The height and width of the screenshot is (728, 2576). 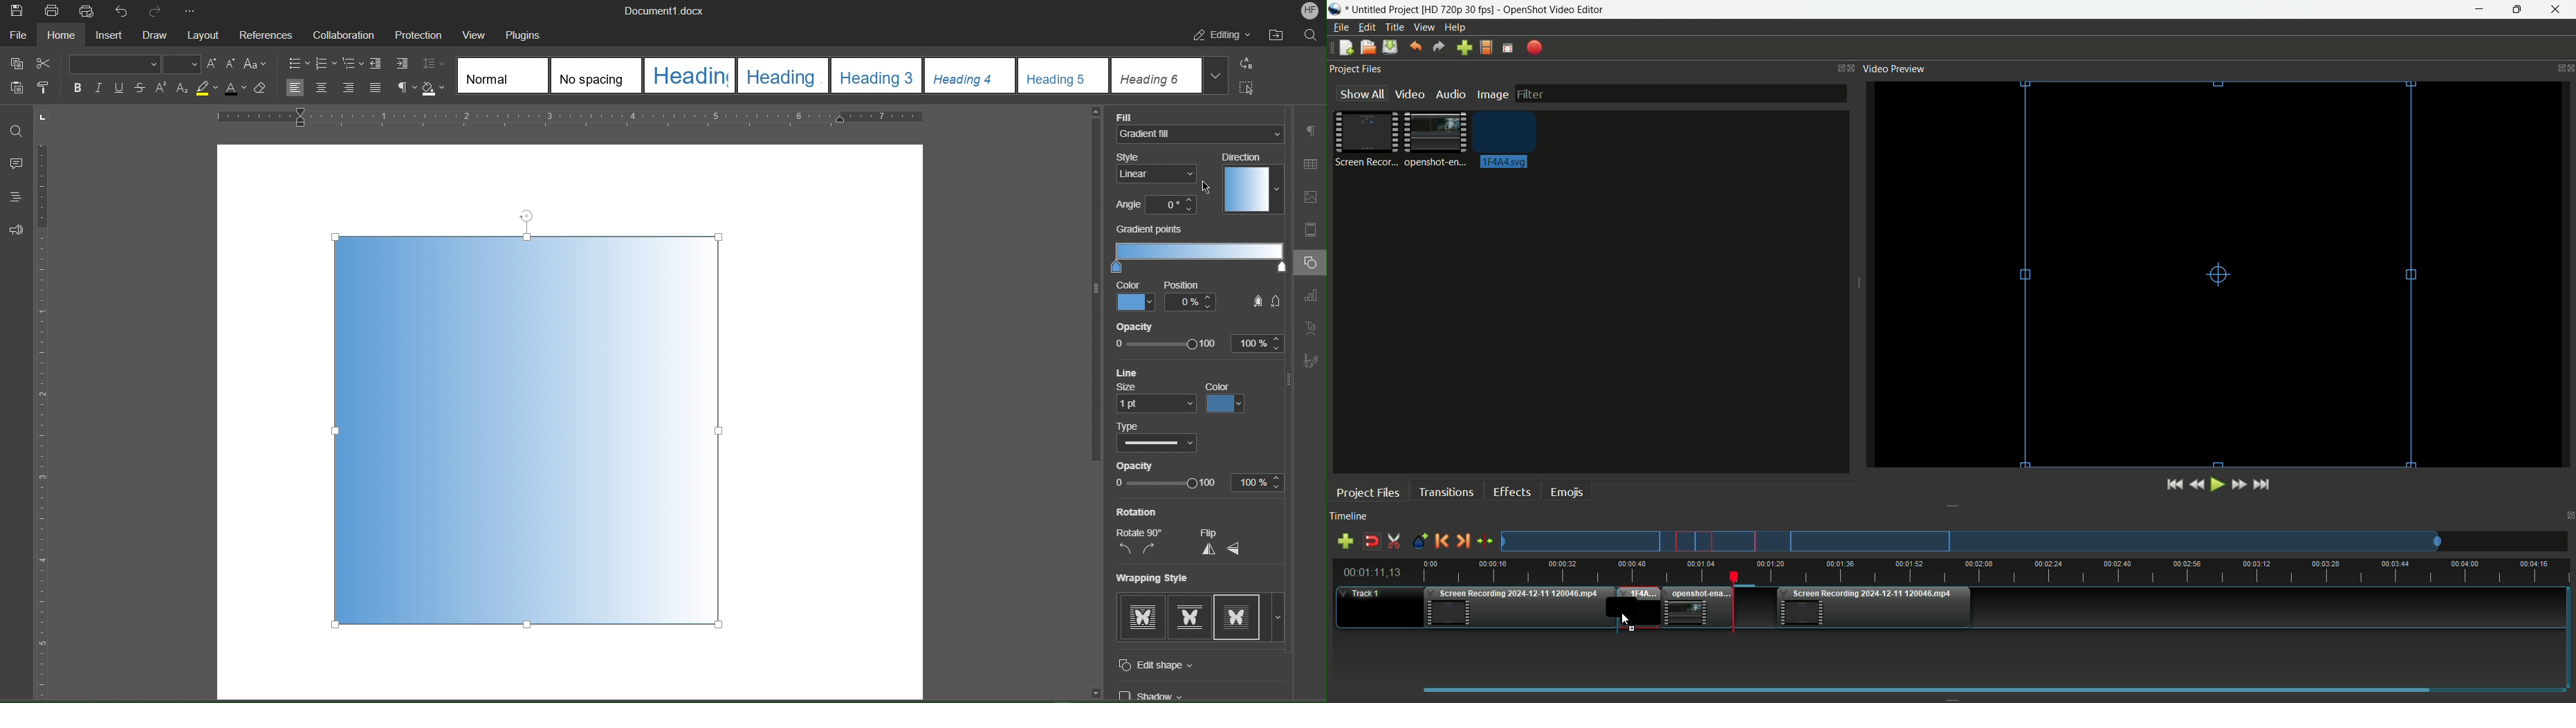 What do you see at coordinates (1461, 542) in the screenshot?
I see `Next marker` at bounding box center [1461, 542].